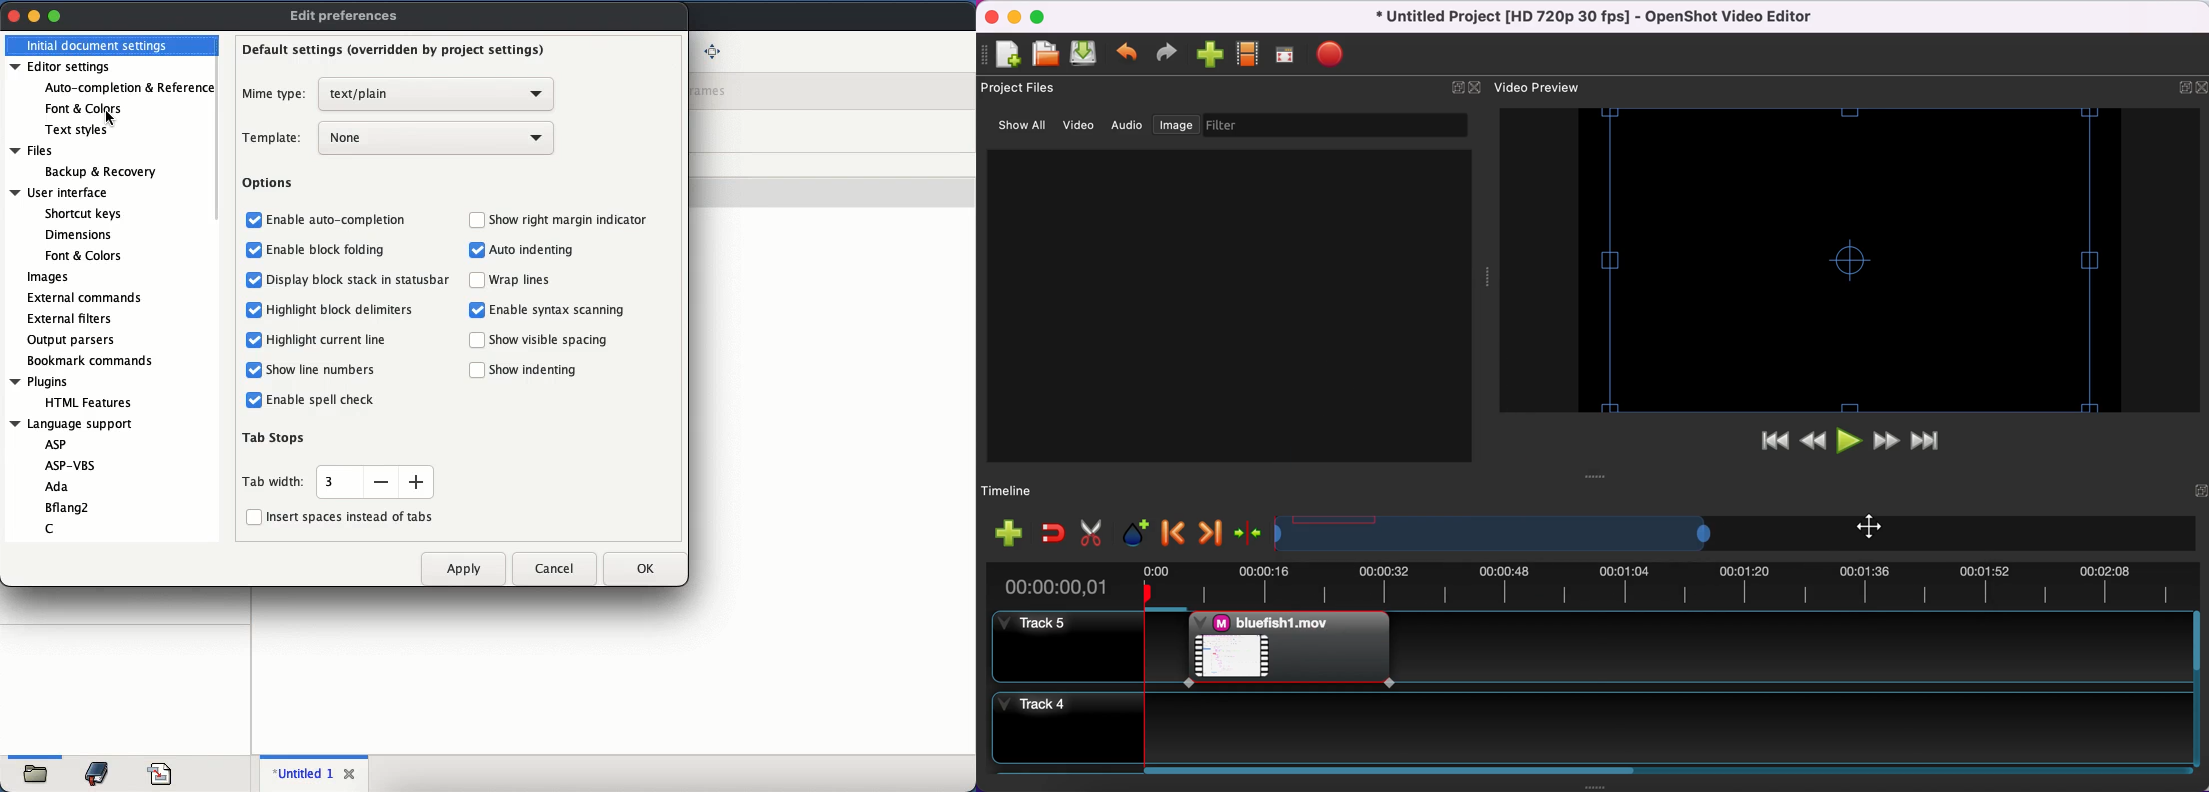 This screenshot has height=812, width=2212. I want to click on video preview, so click(1547, 86).